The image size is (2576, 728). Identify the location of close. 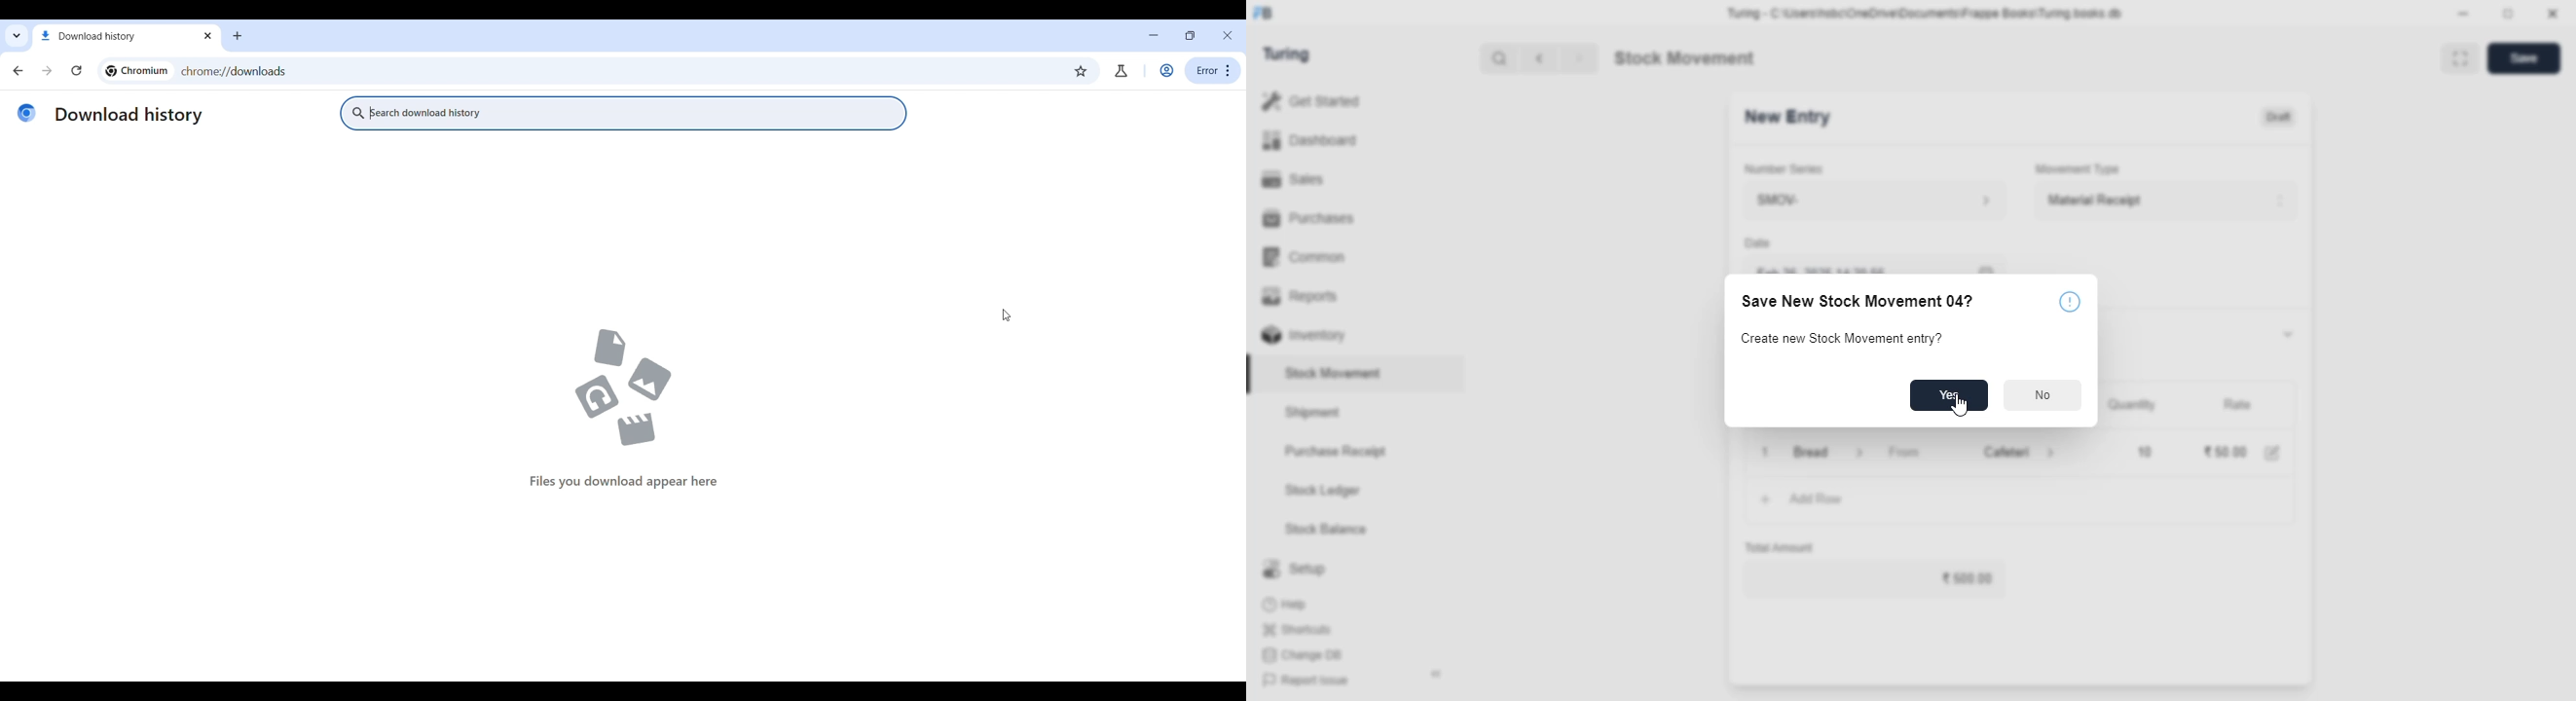
(2553, 14).